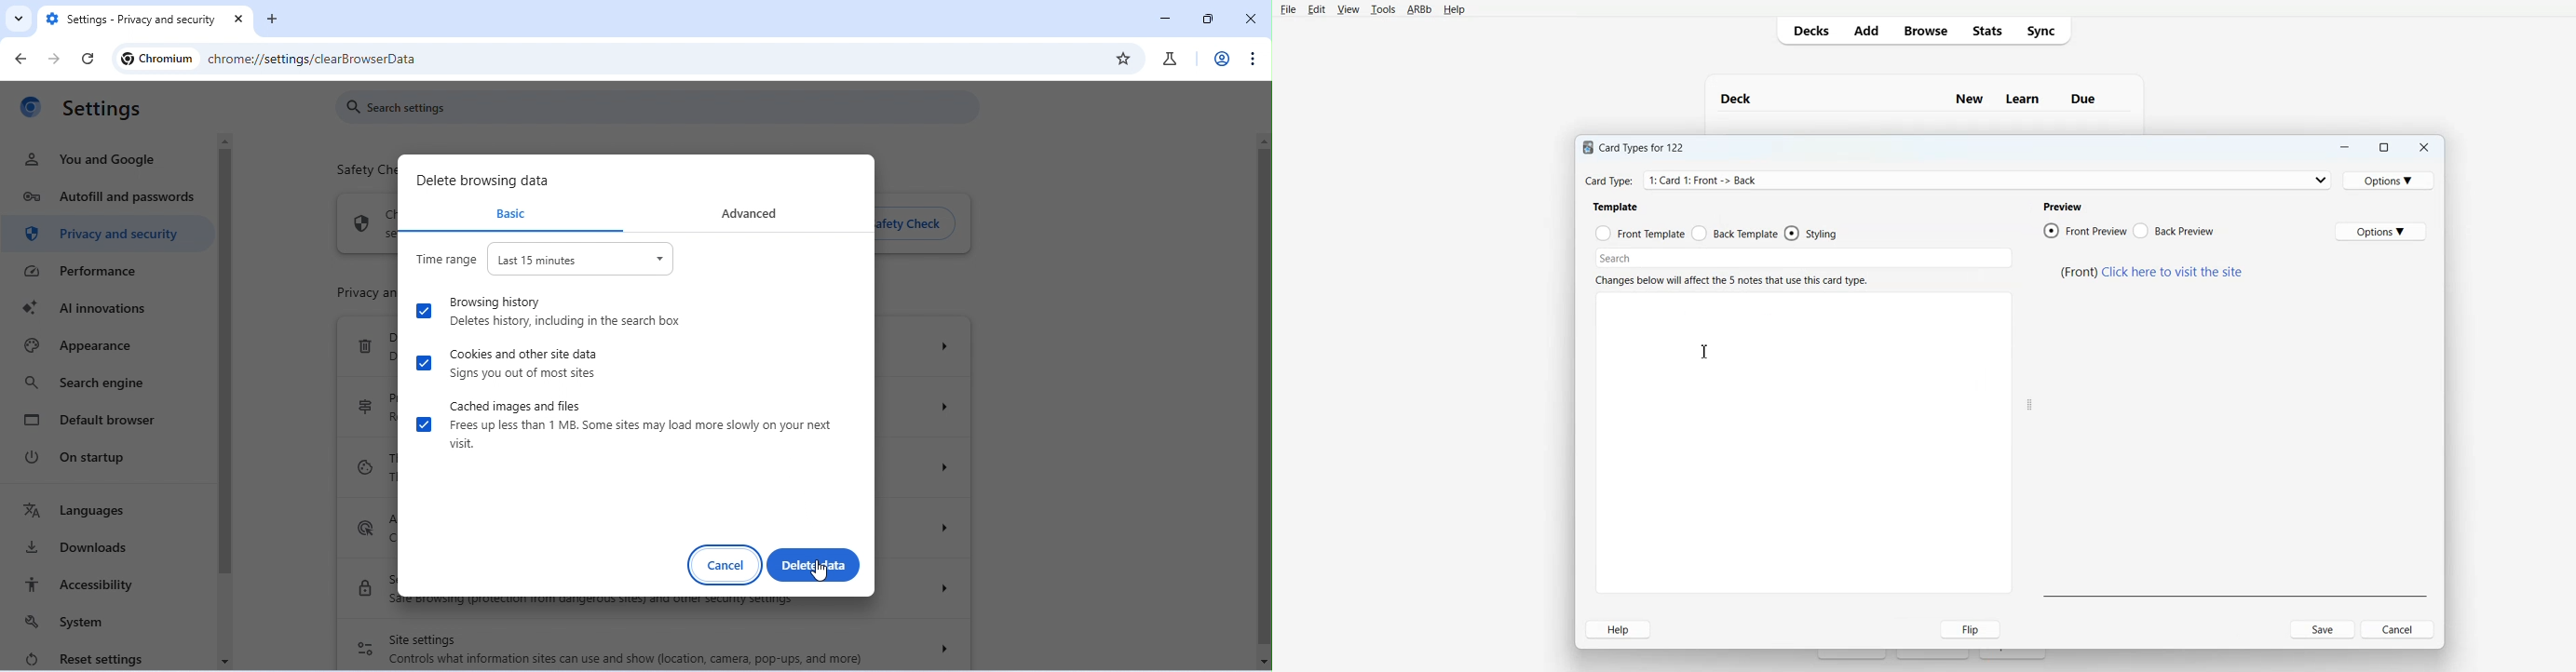 The image size is (2576, 672). What do you see at coordinates (81, 657) in the screenshot?
I see `reset settings` at bounding box center [81, 657].